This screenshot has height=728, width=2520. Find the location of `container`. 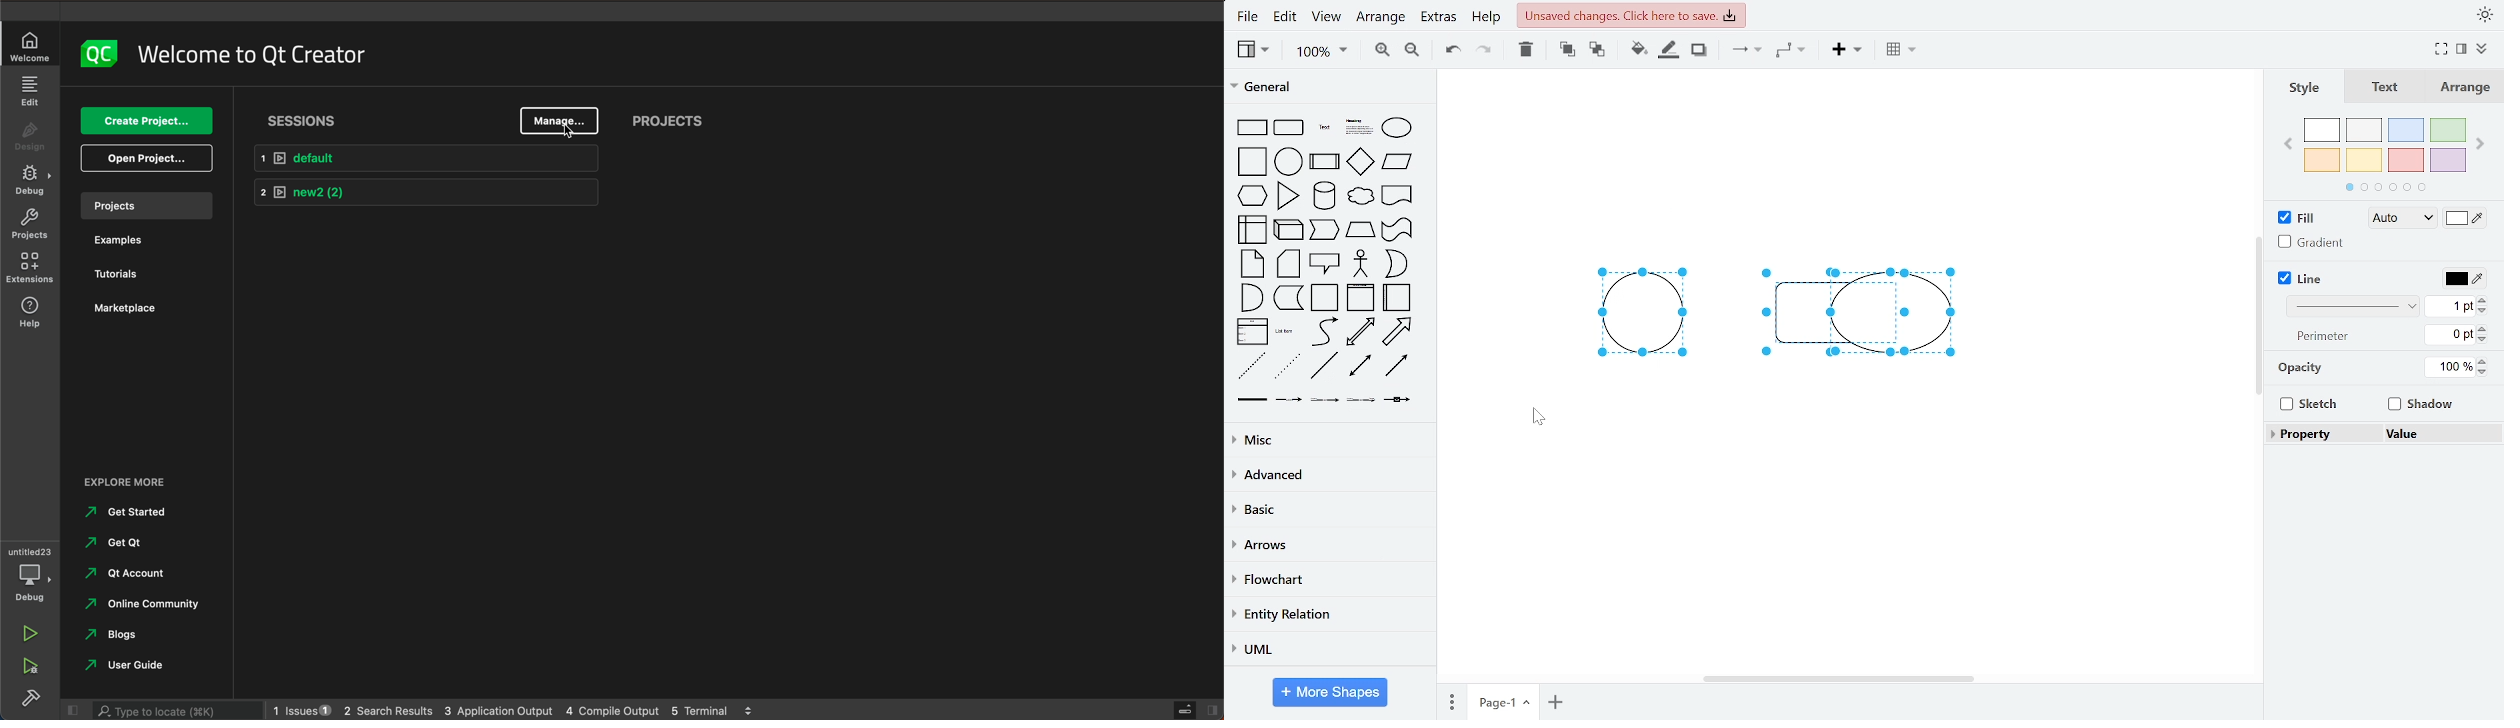

container is located at coordinates (1326, 298).